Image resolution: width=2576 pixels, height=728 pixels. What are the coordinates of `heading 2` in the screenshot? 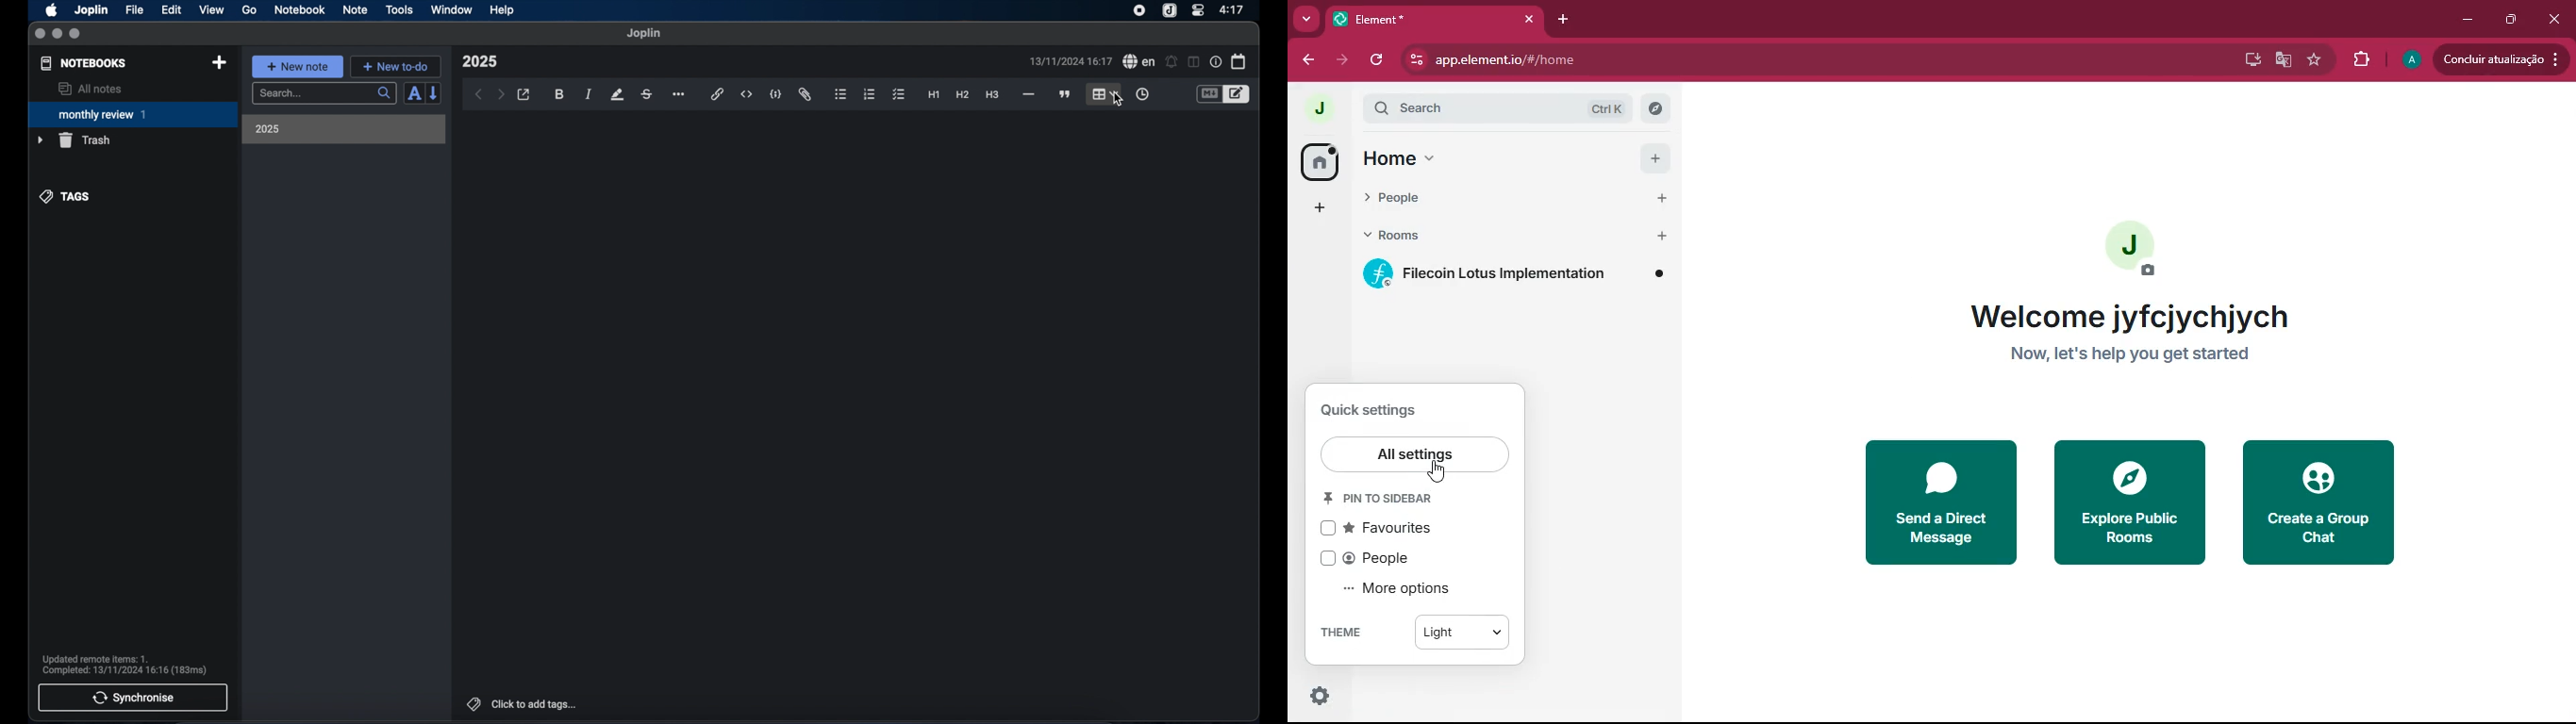 It's located at (963, 95).